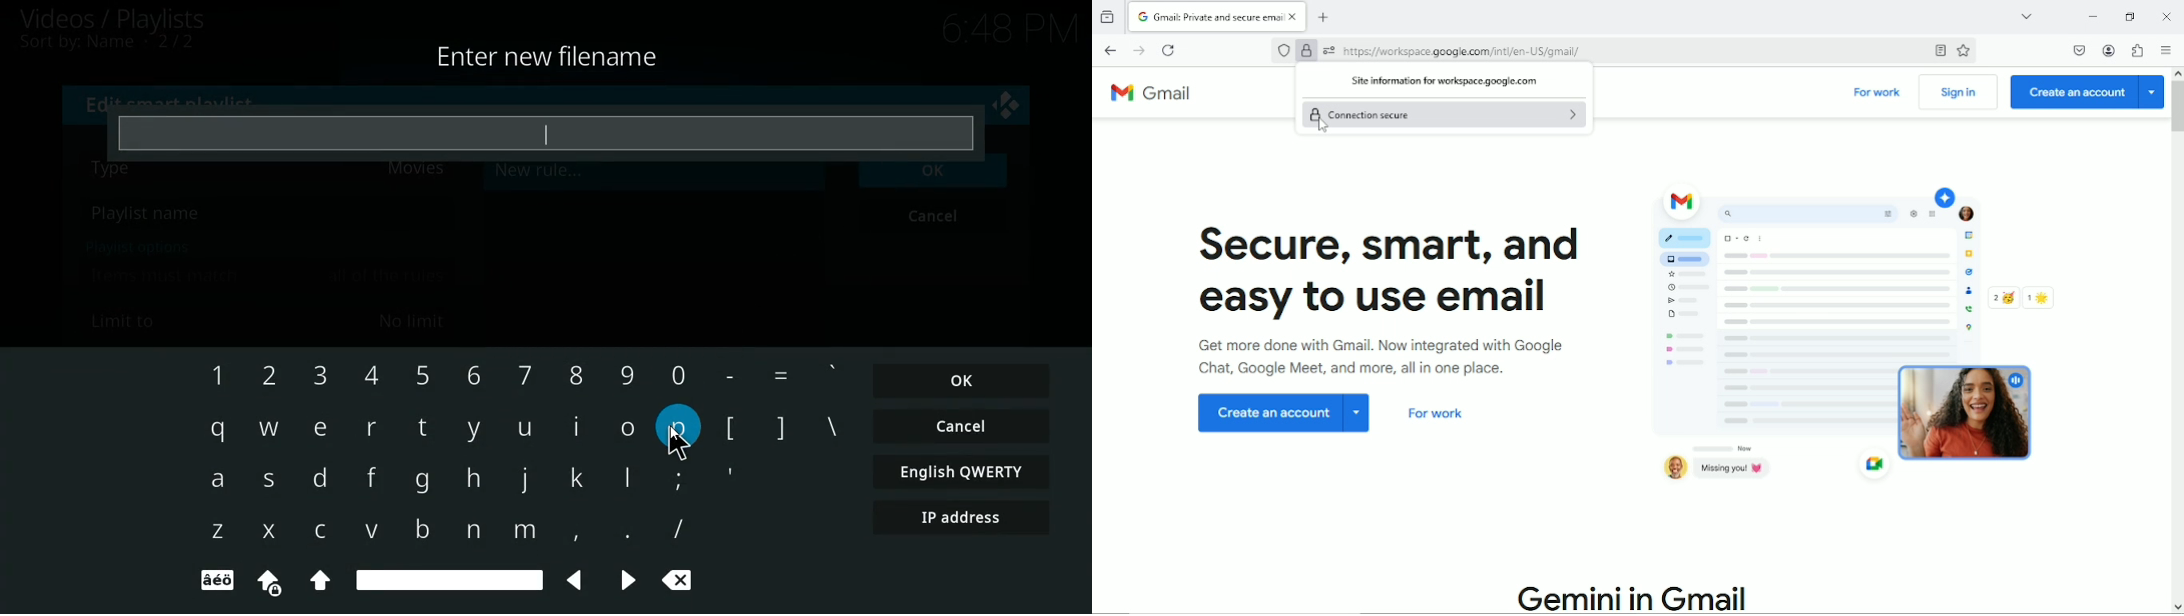 The height and width of the screenshot is (616, 2184). What do you see at coordinates (676, 372) in the screenshot?
I see `0` at bounding box center [676, 372].